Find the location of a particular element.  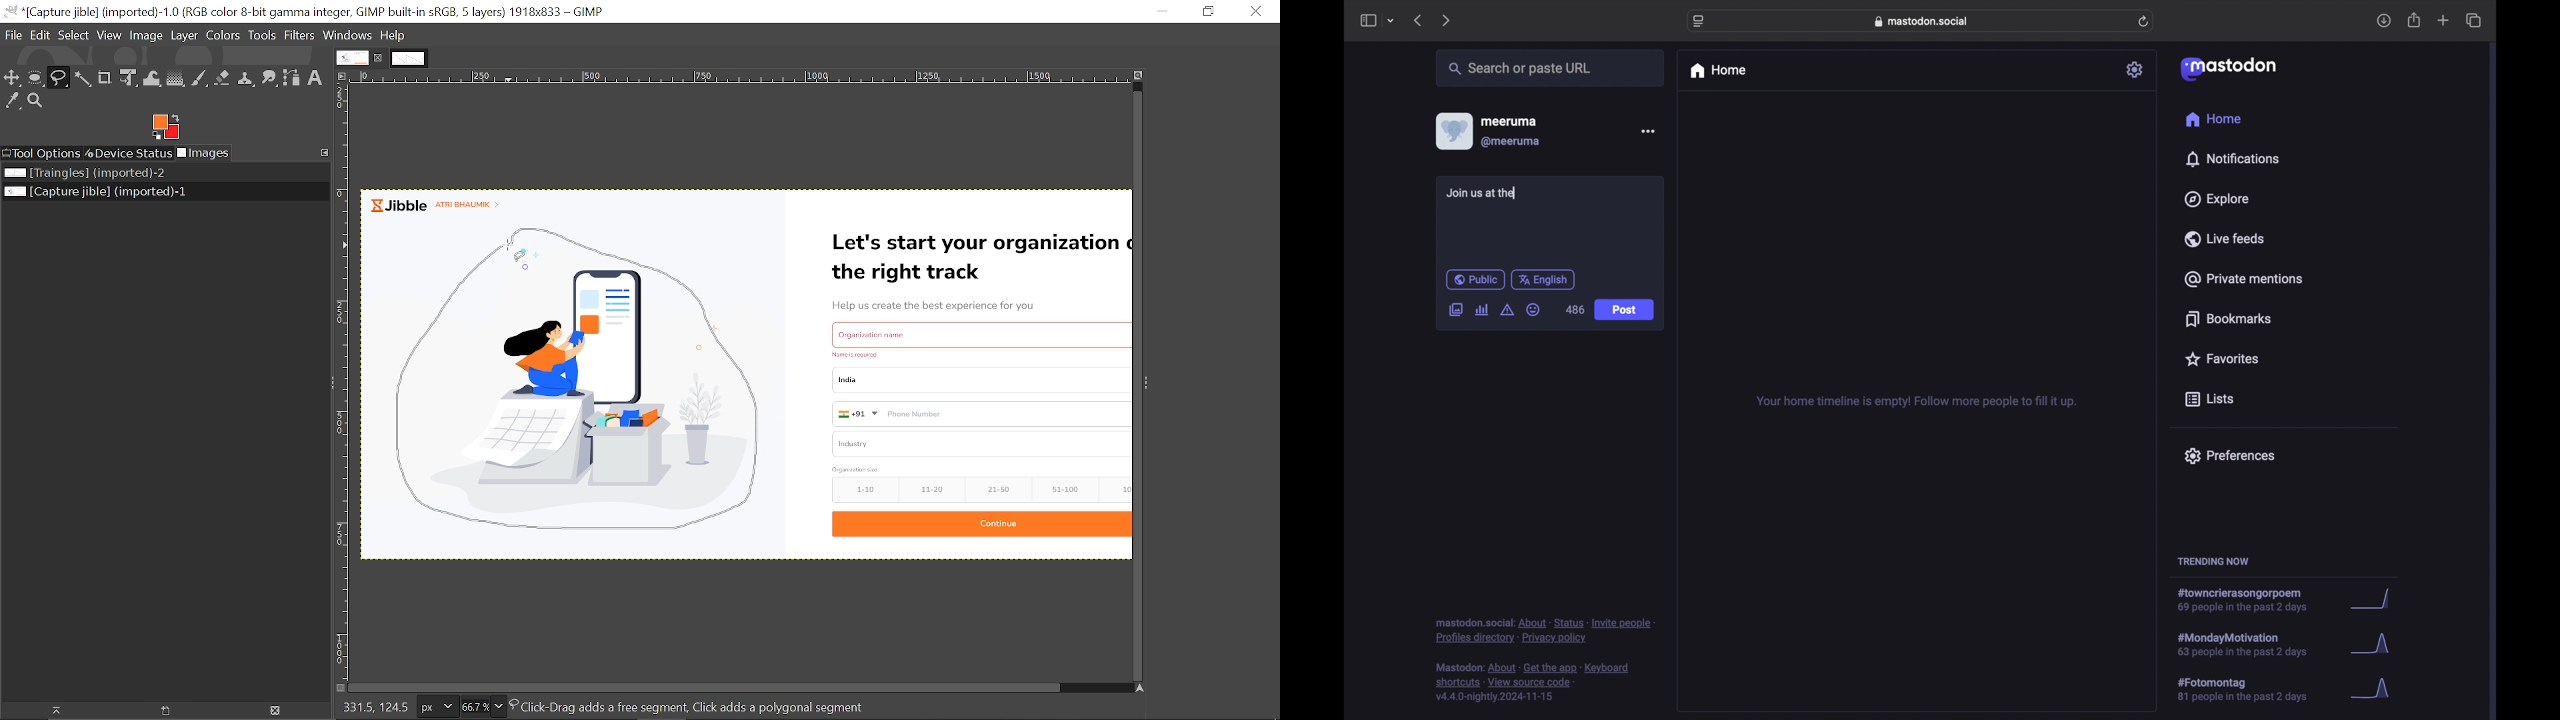

Path tool is located at coordinates (293, 78).